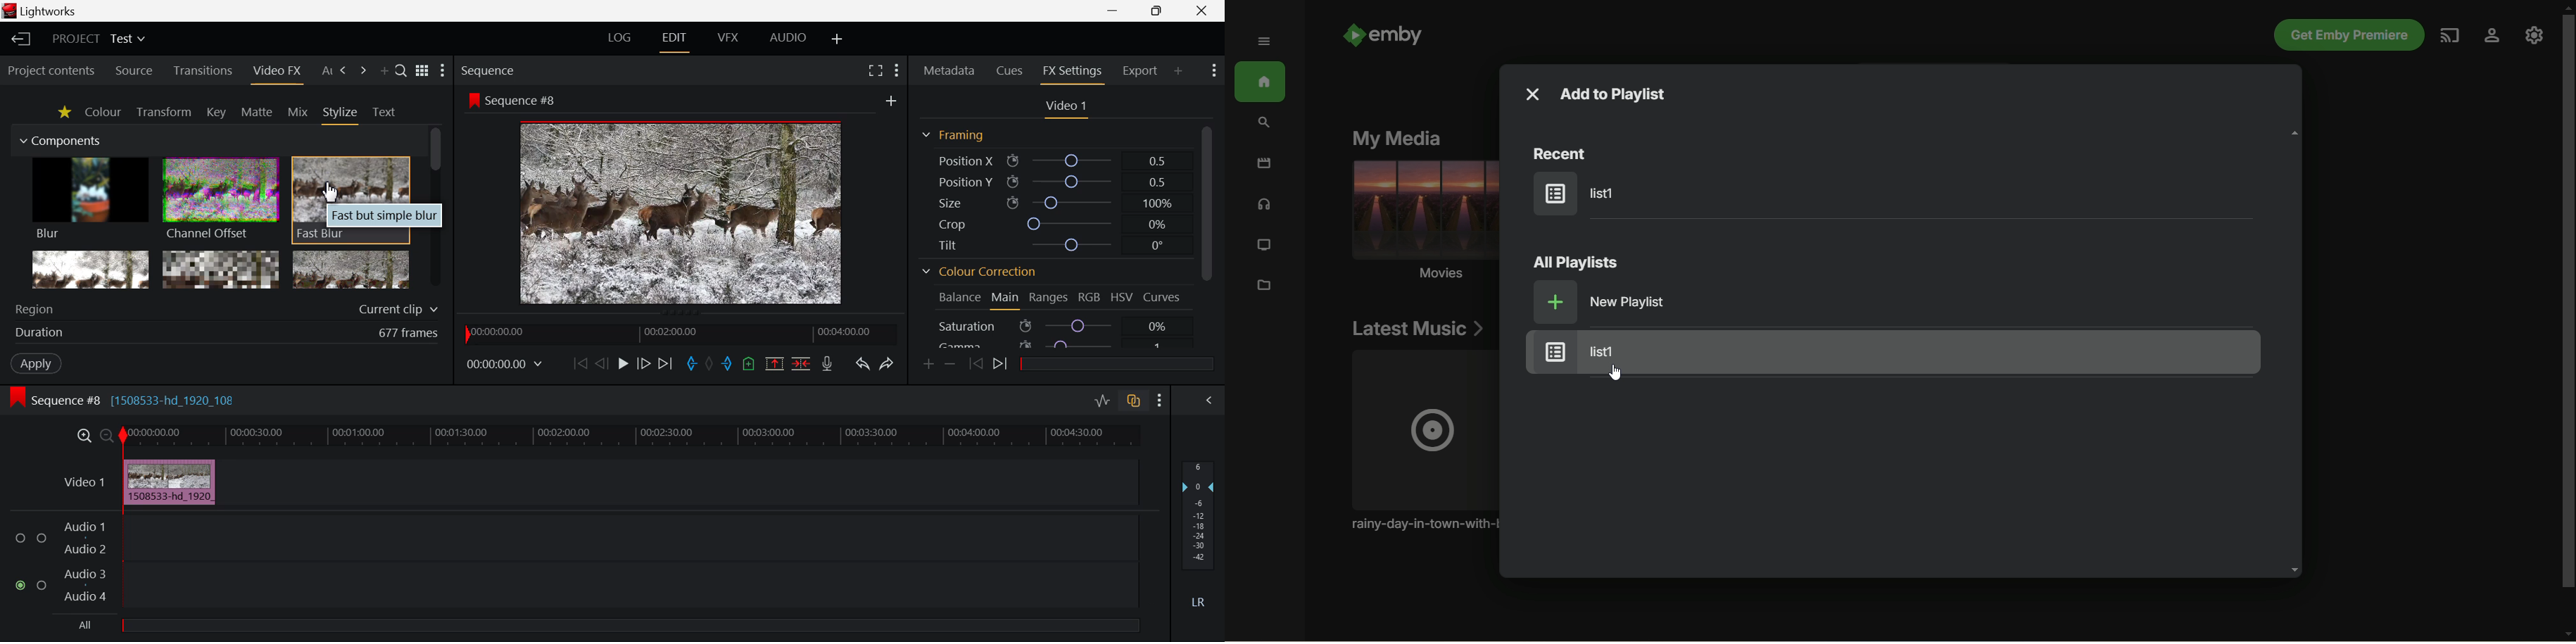  What do you see at coordinates (1066, 107) in the screenshot?
I see `Video Settings Section` at bounding box center [1066, 107].